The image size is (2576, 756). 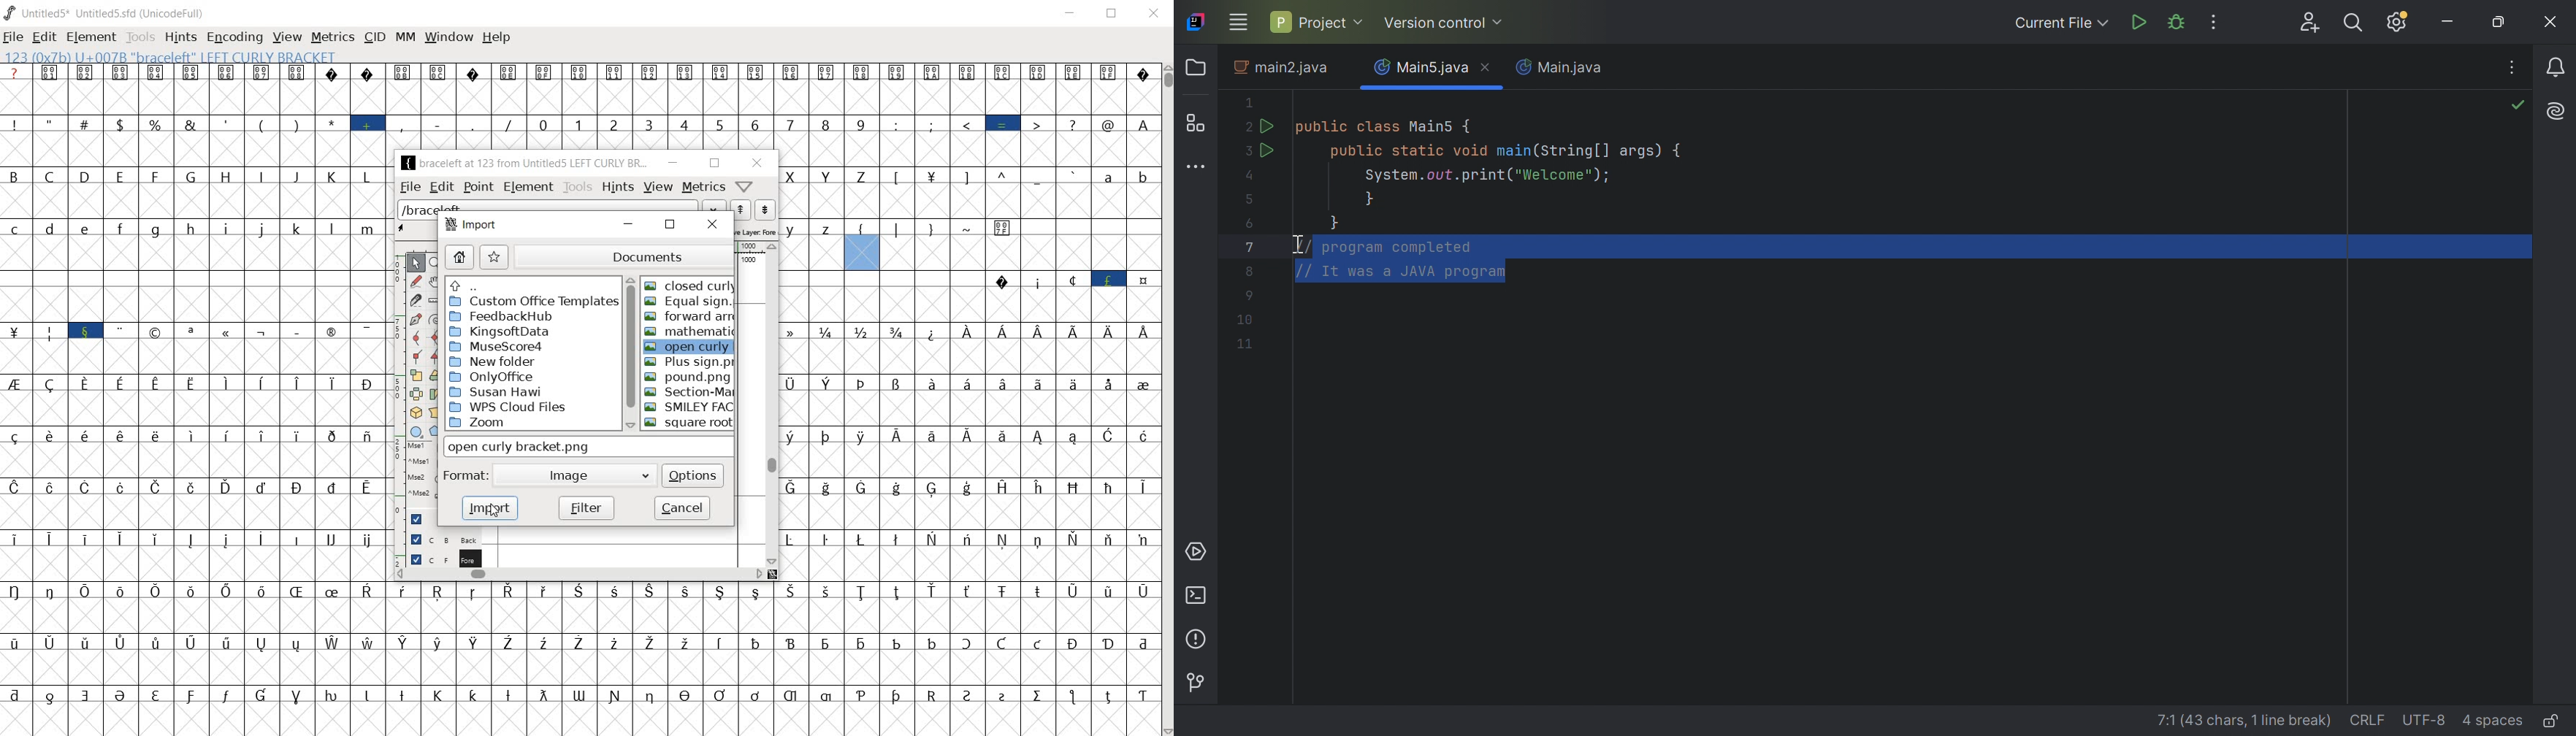 I want to click on restore down, so click(x=668, y=227).